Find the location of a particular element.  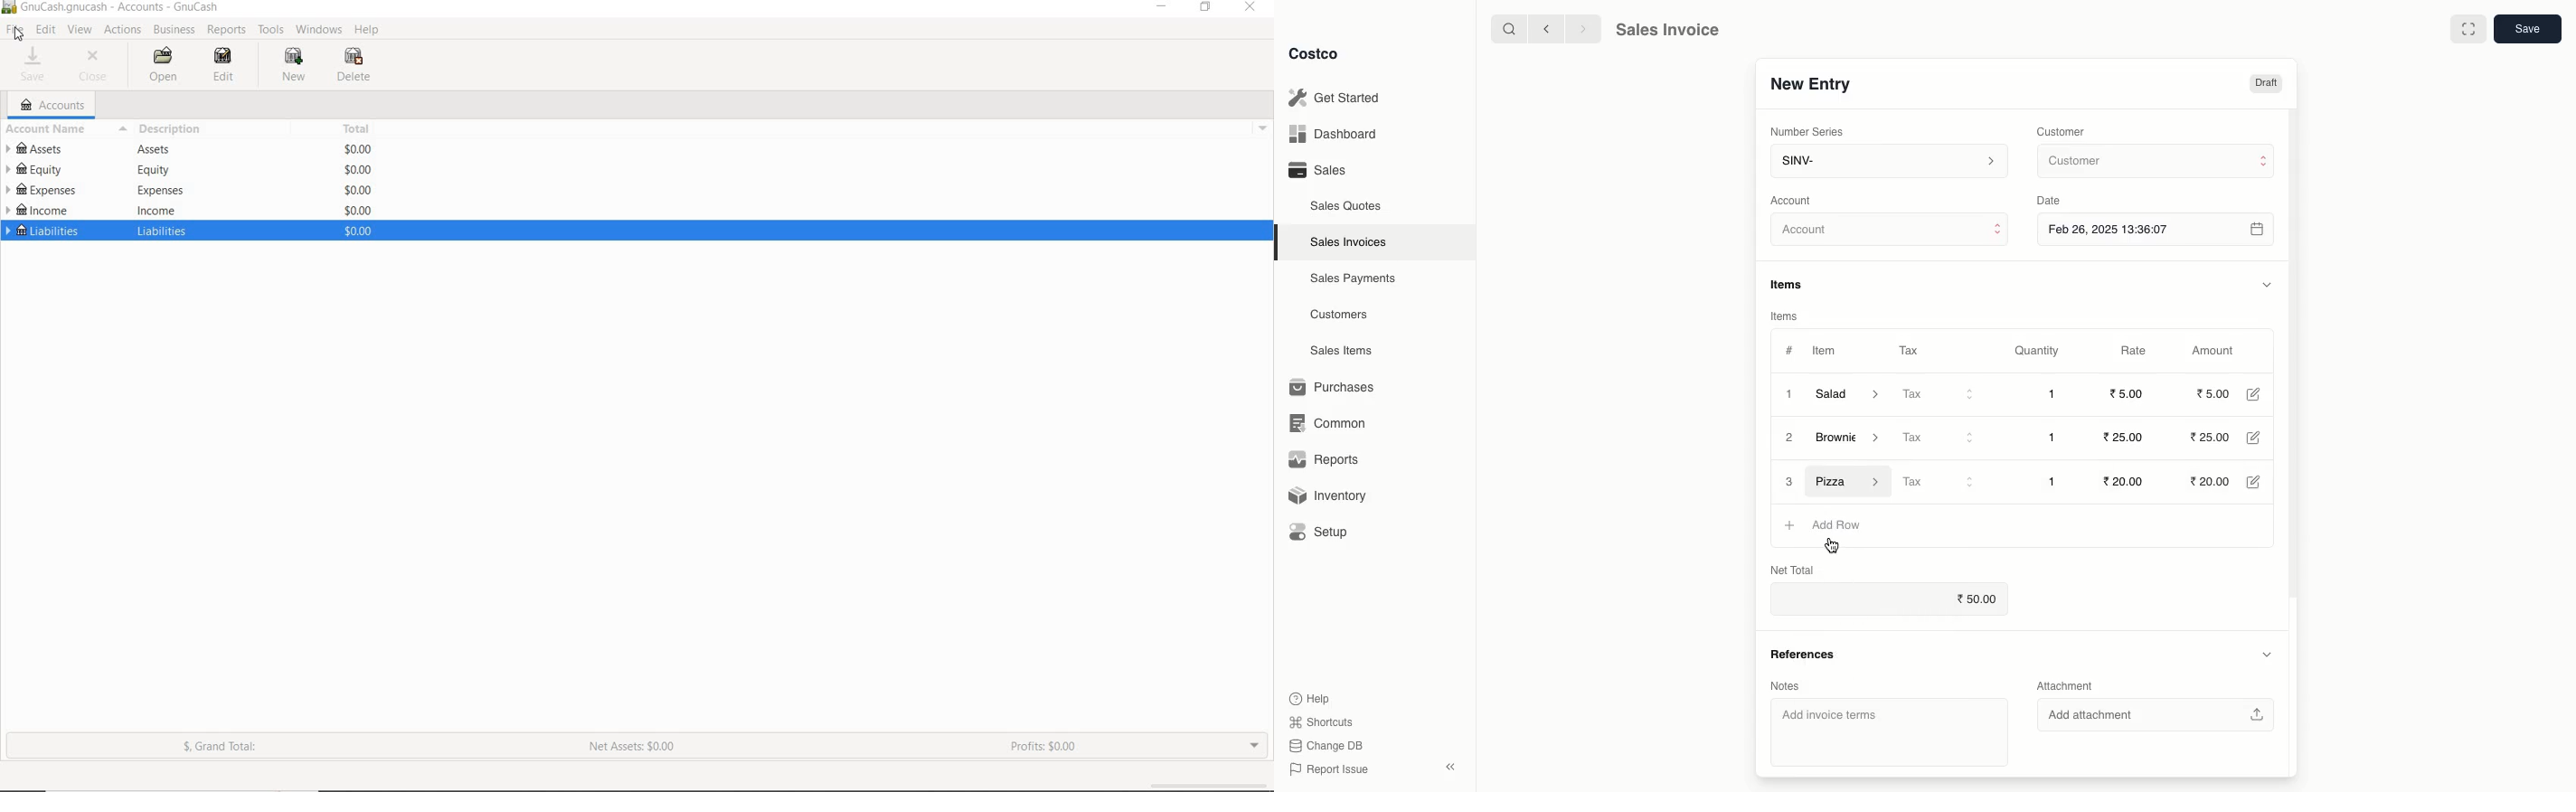

Sales Invoices is located at coordinates (1349, 242).